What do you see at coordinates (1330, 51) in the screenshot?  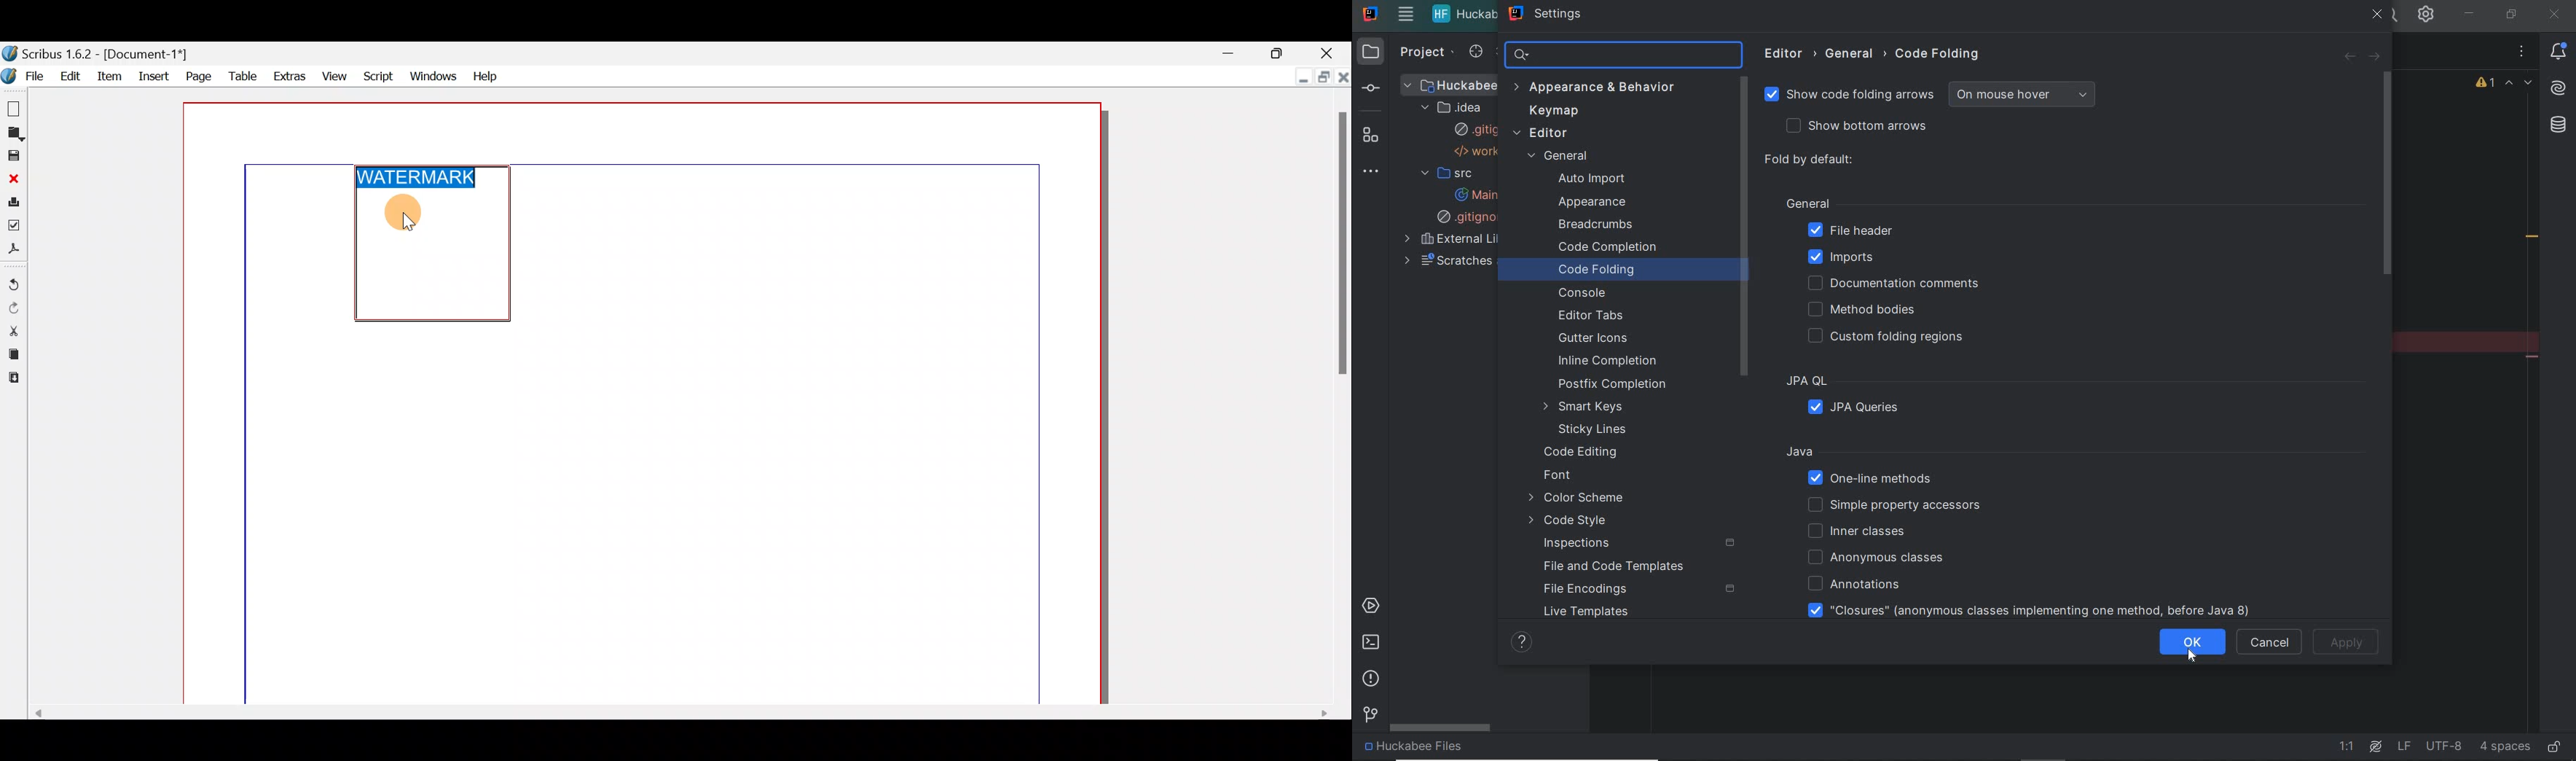 I see `Close` at bounding box center [1330, 51].